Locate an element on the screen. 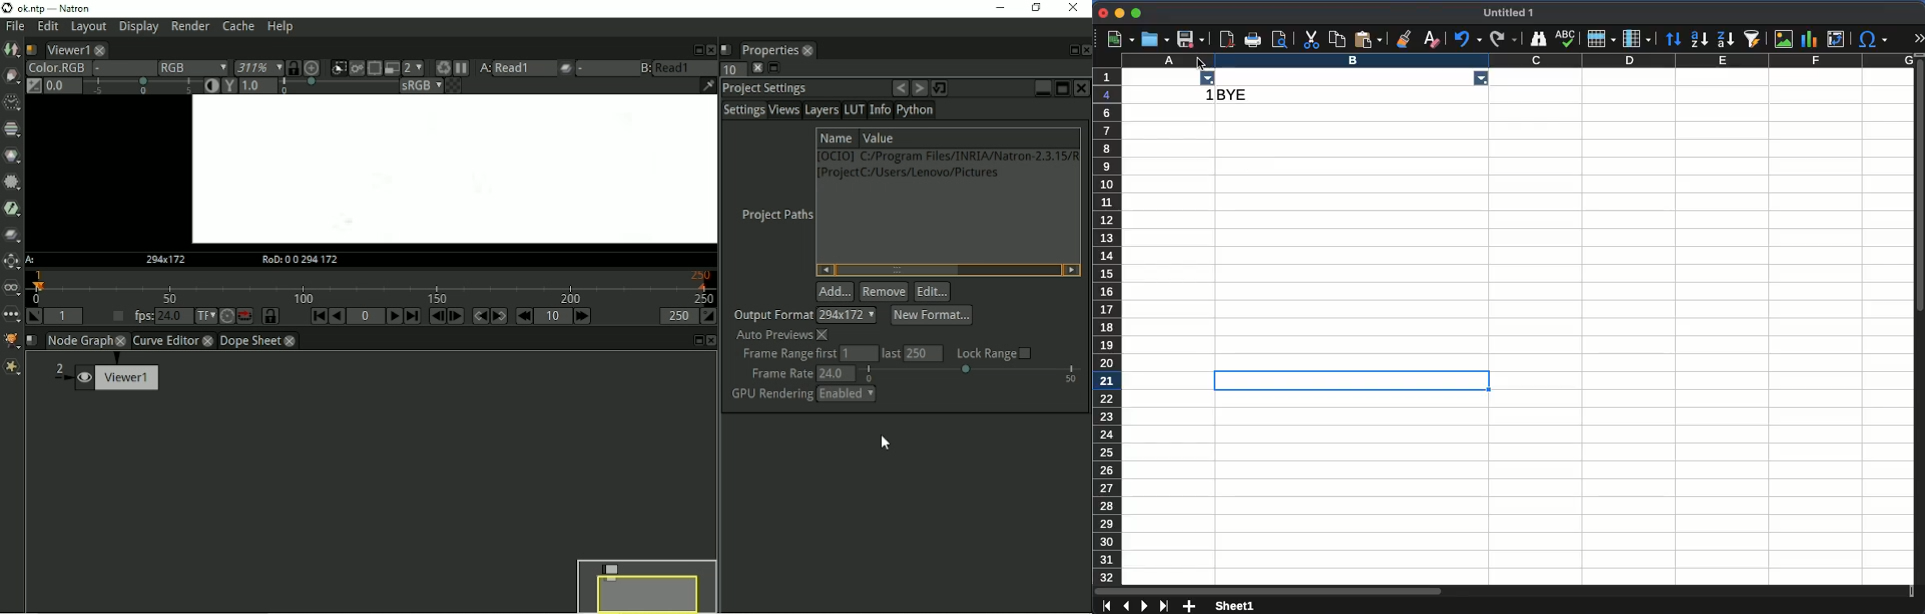 The height and width of the screenshot is (616, 1932). chart is located at coordinates (1808, 40).